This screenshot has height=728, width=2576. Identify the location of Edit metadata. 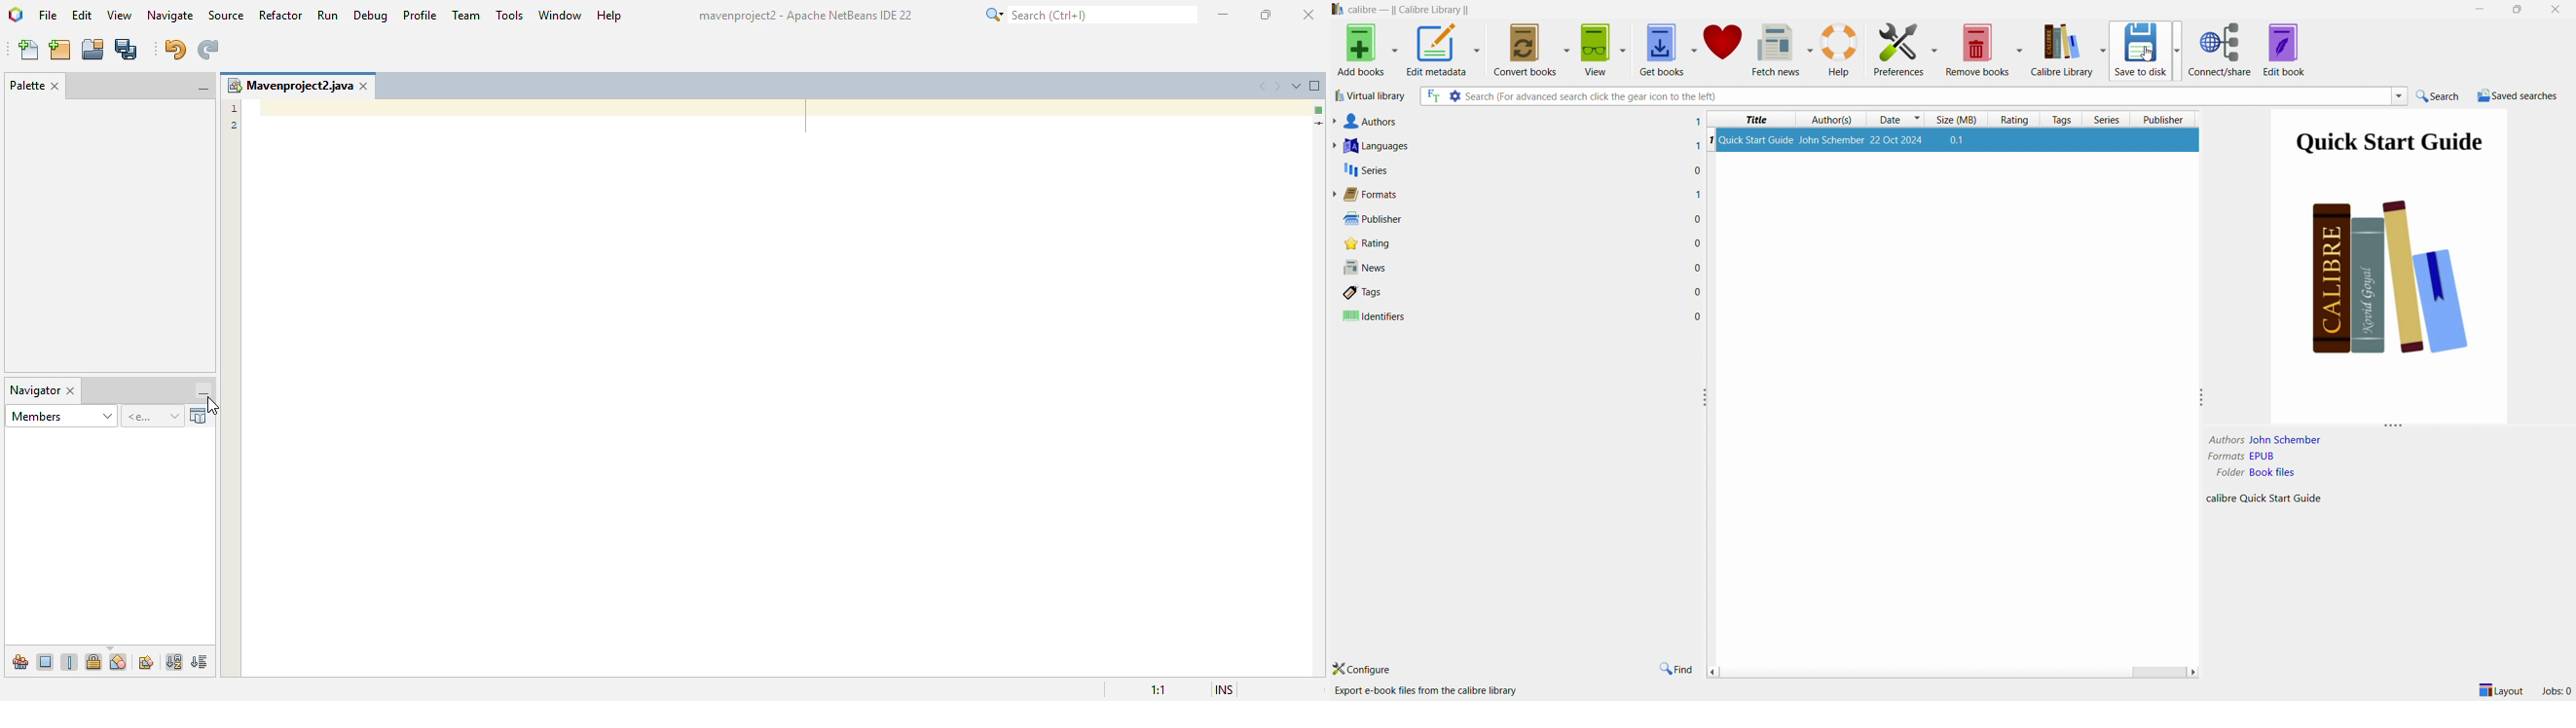
(1438, 52).